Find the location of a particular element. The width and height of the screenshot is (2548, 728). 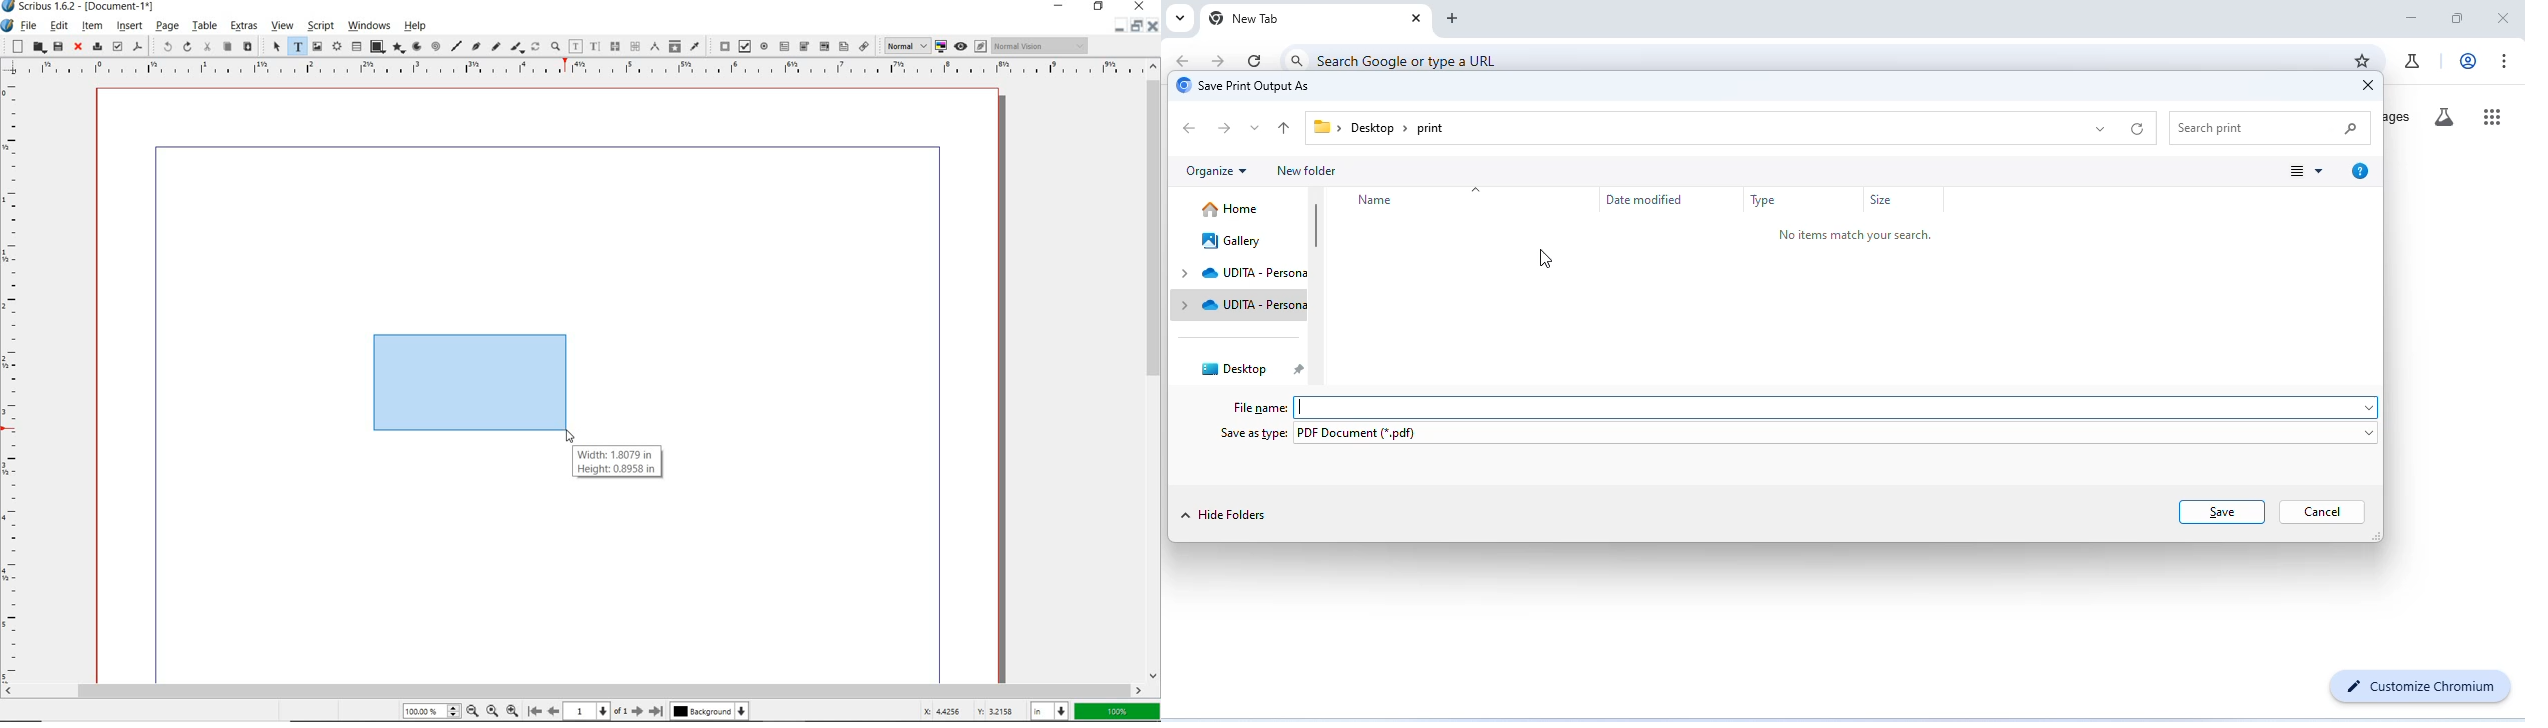

system icon is located at coordinates (6, 26).